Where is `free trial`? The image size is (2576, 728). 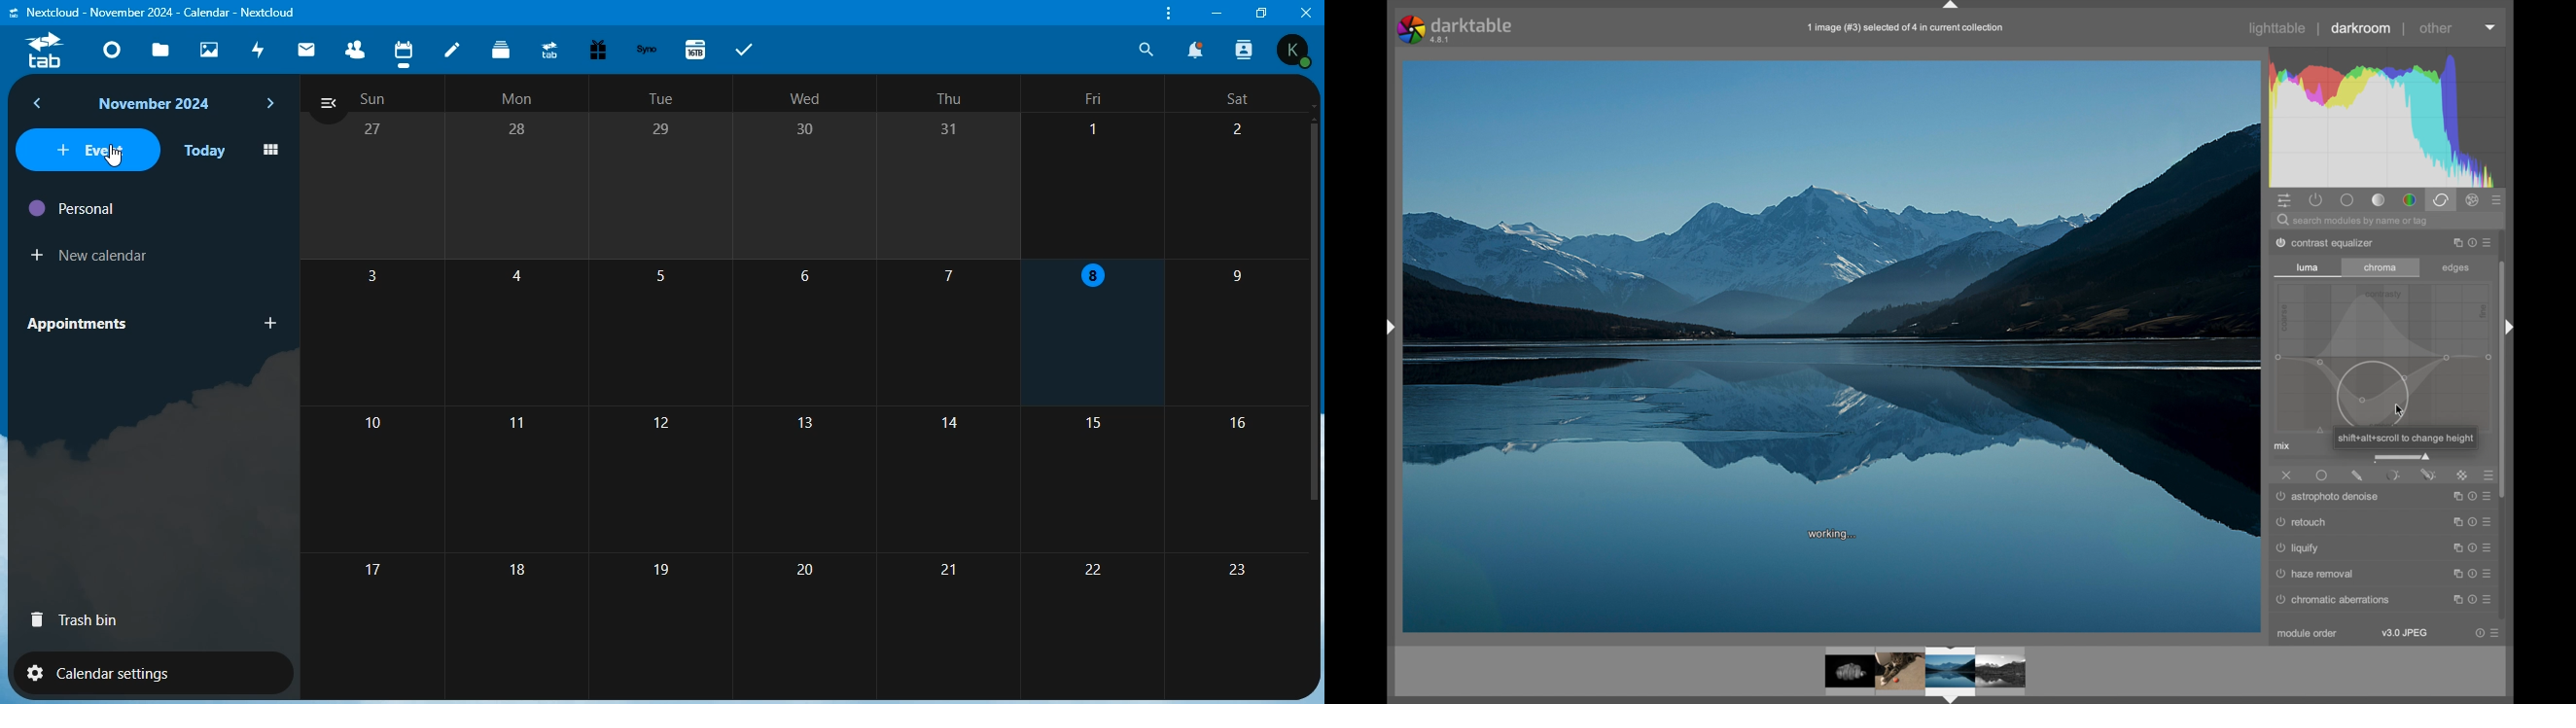
free trial is located at coordinates (598, 48).